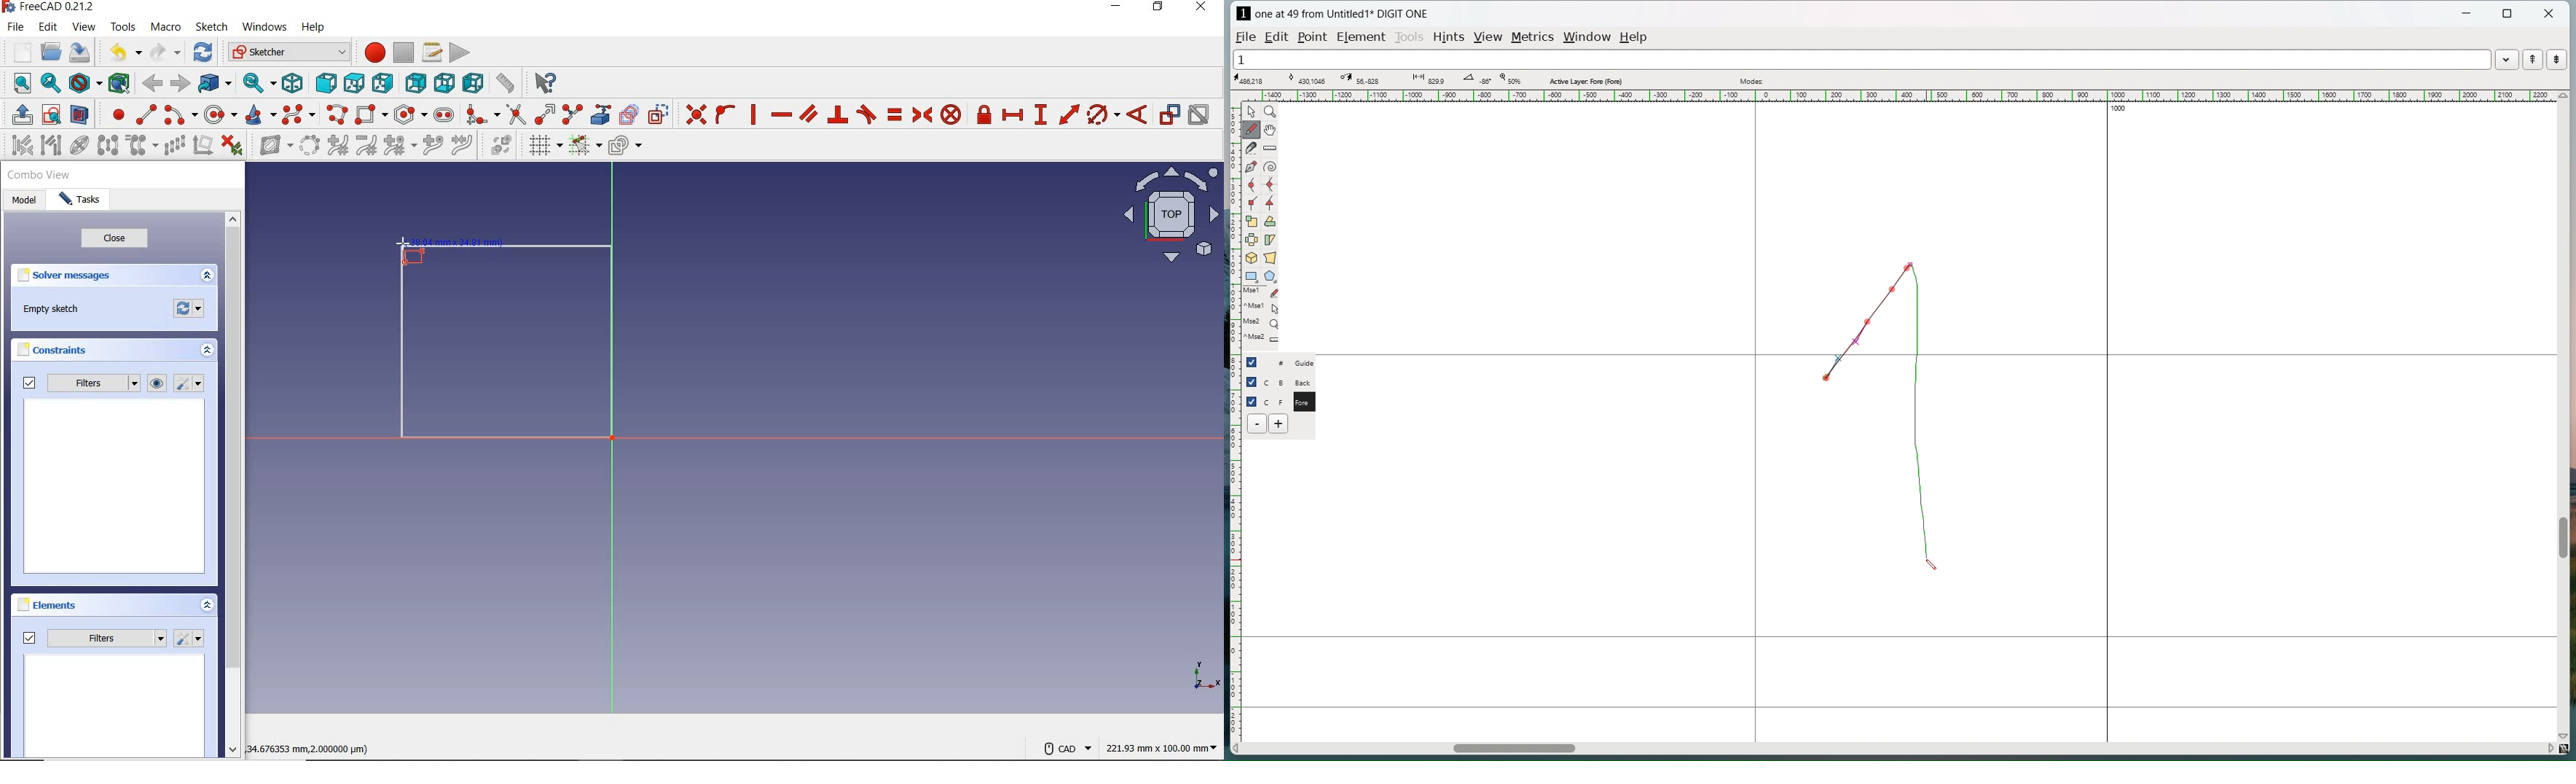 Image resolution: width=2576 pixels, height=784 pixels. Describe the element at coordinates (299, 116) in the screenshot. I see `create B-spline` at that location.